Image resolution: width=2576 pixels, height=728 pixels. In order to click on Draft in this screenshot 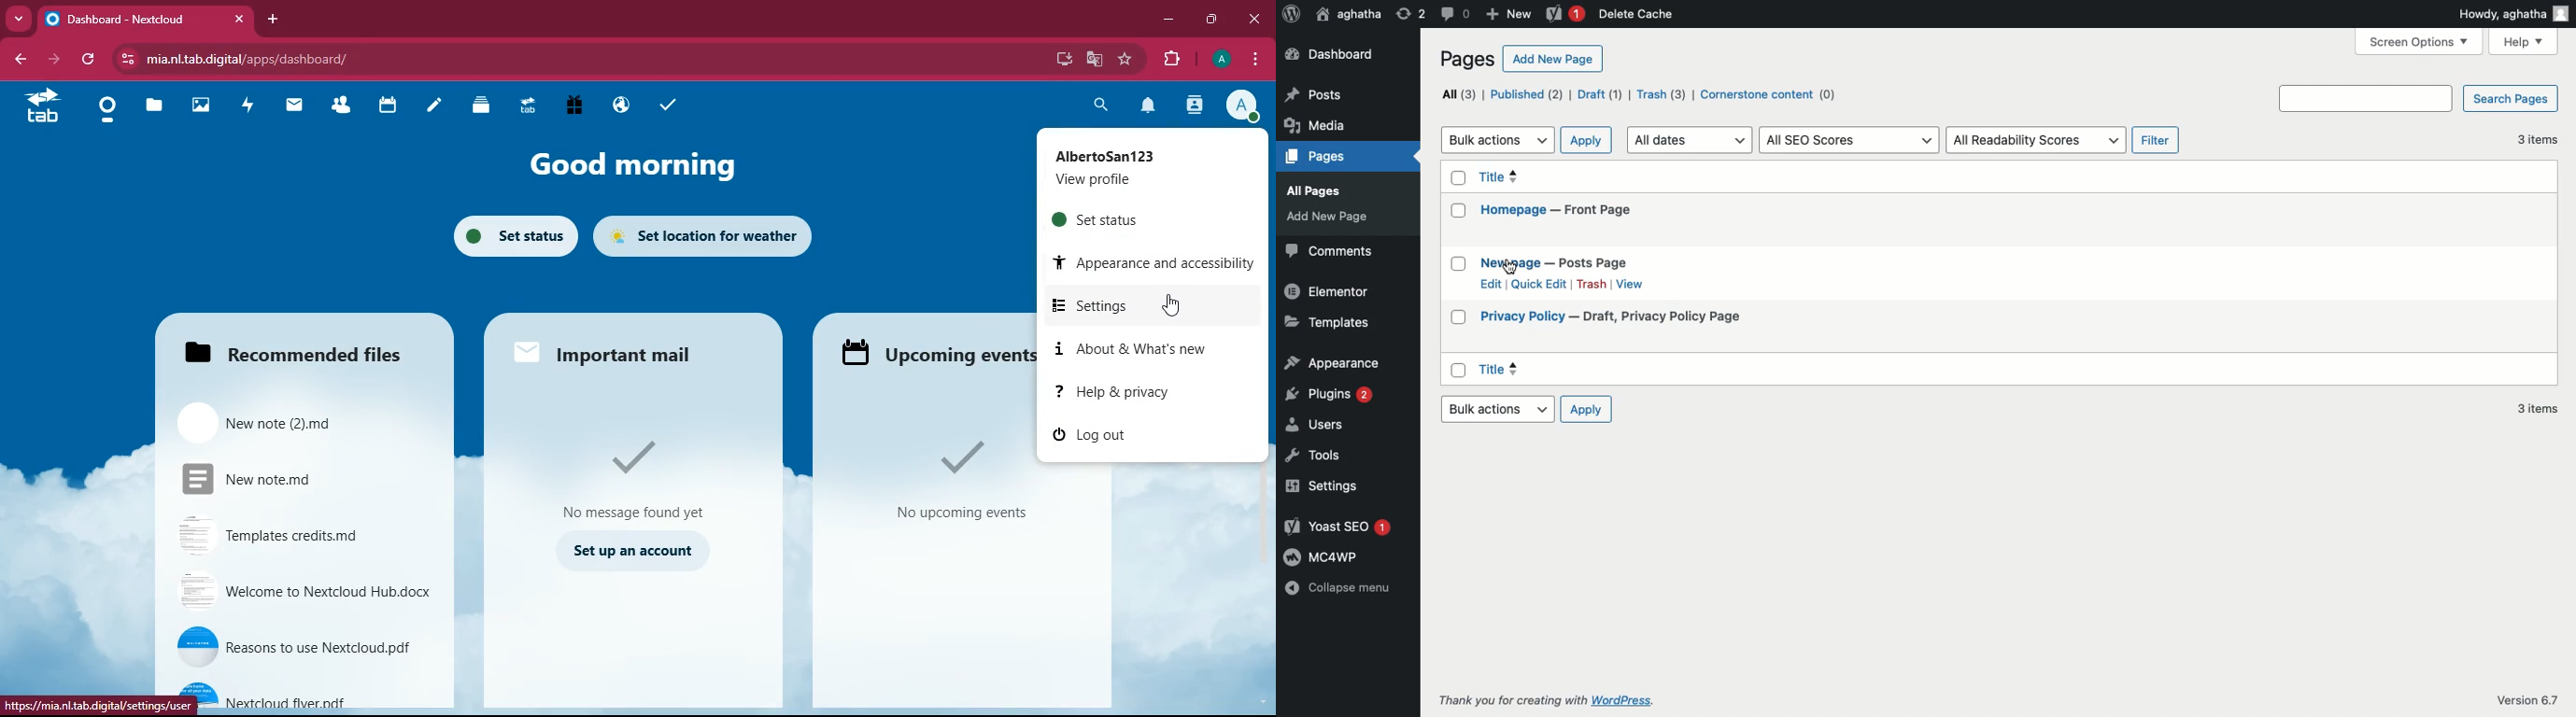, I will do `click(1600, 94)`.